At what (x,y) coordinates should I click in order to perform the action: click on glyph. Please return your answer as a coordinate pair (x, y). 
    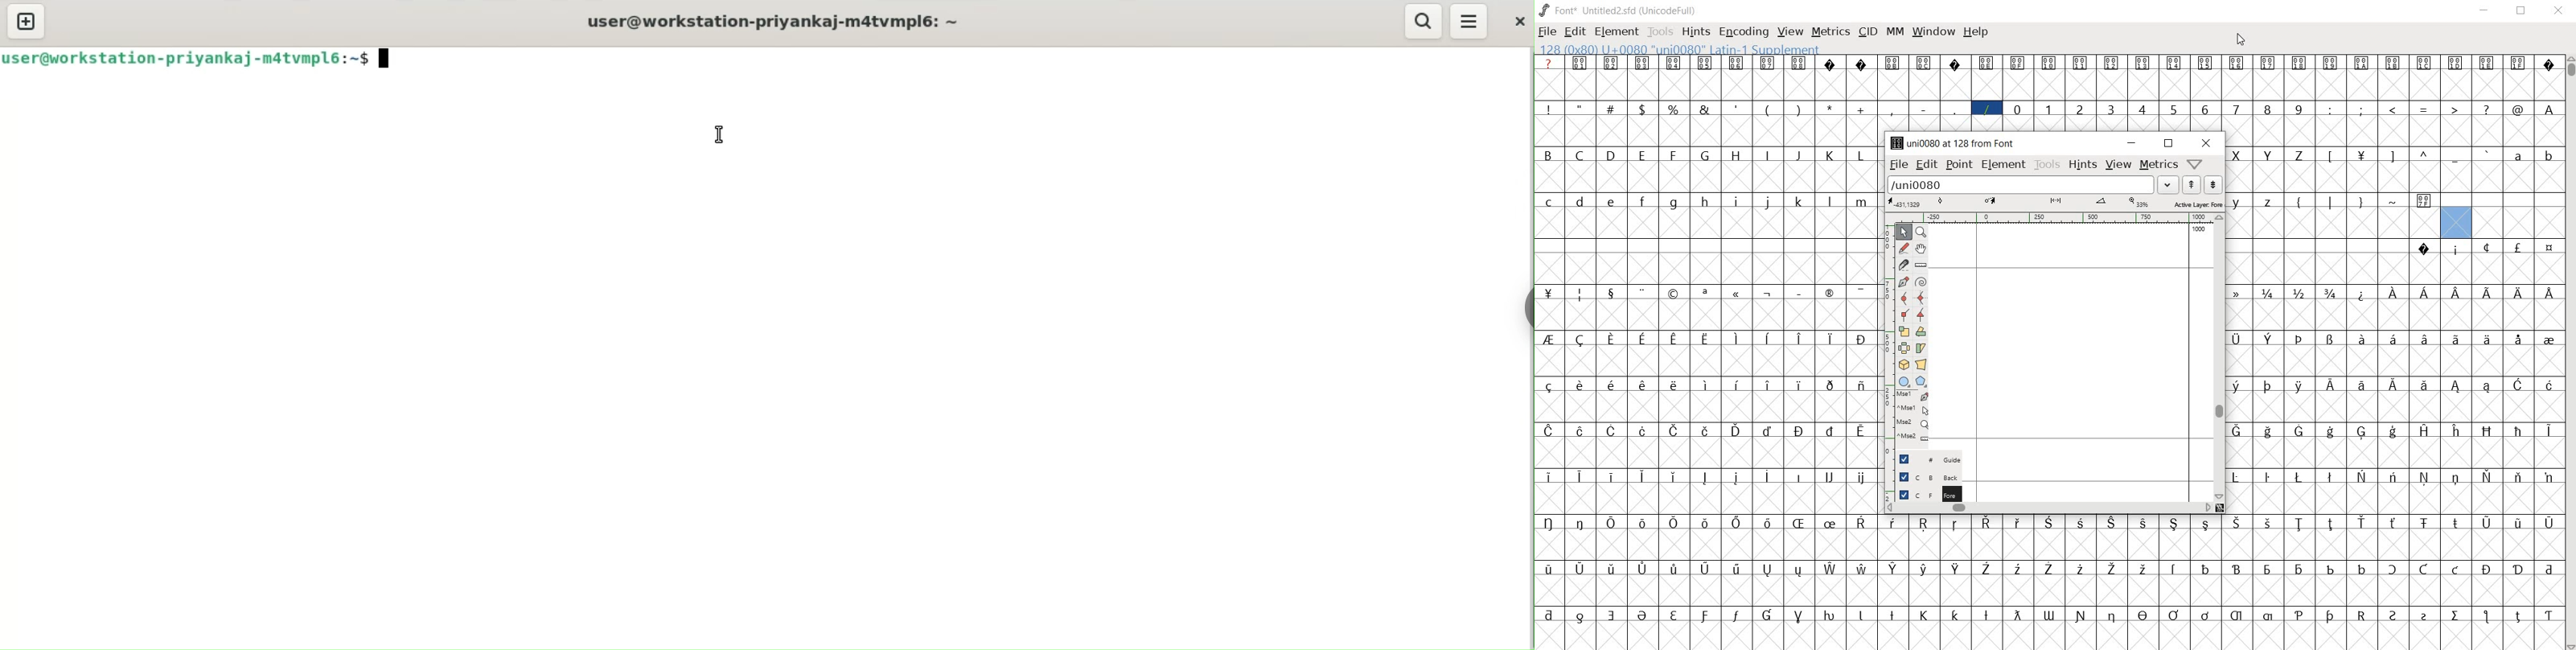
    Looking at the image, I should click on (1829, 202).